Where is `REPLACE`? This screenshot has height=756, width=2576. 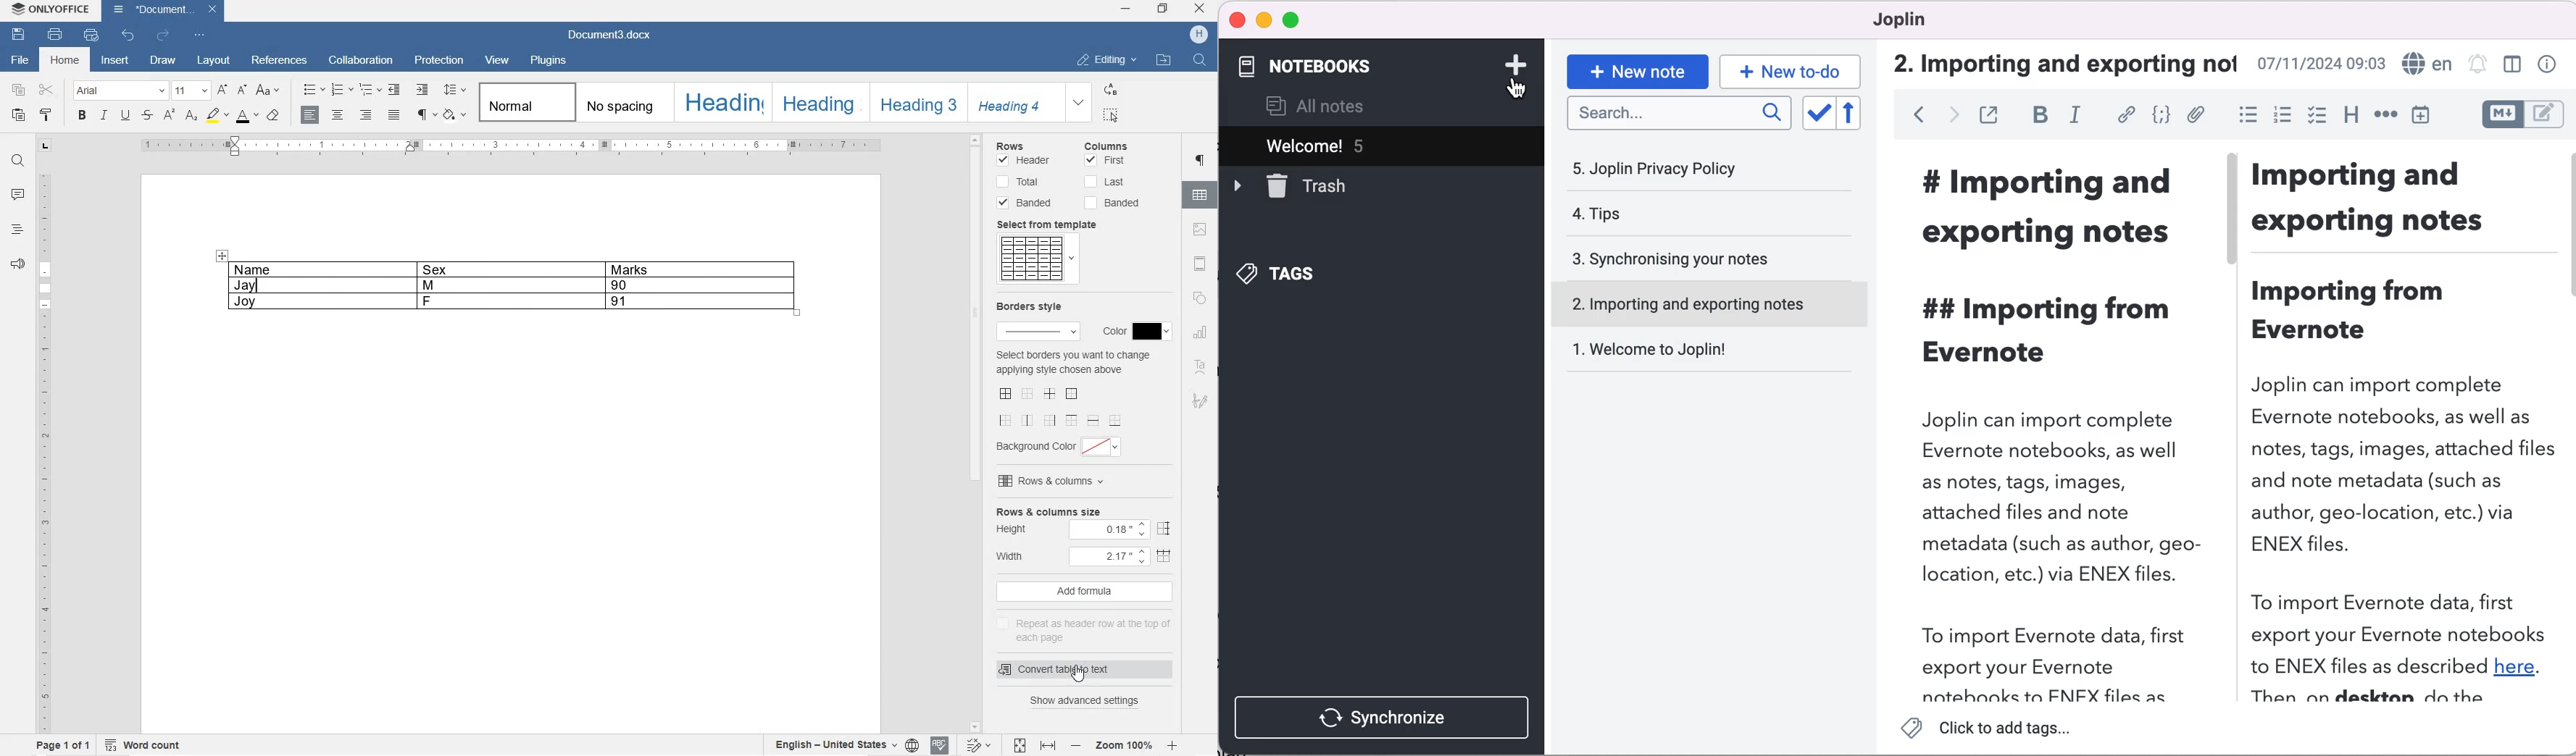 REPLACE is located at coordinates (1111, 89).